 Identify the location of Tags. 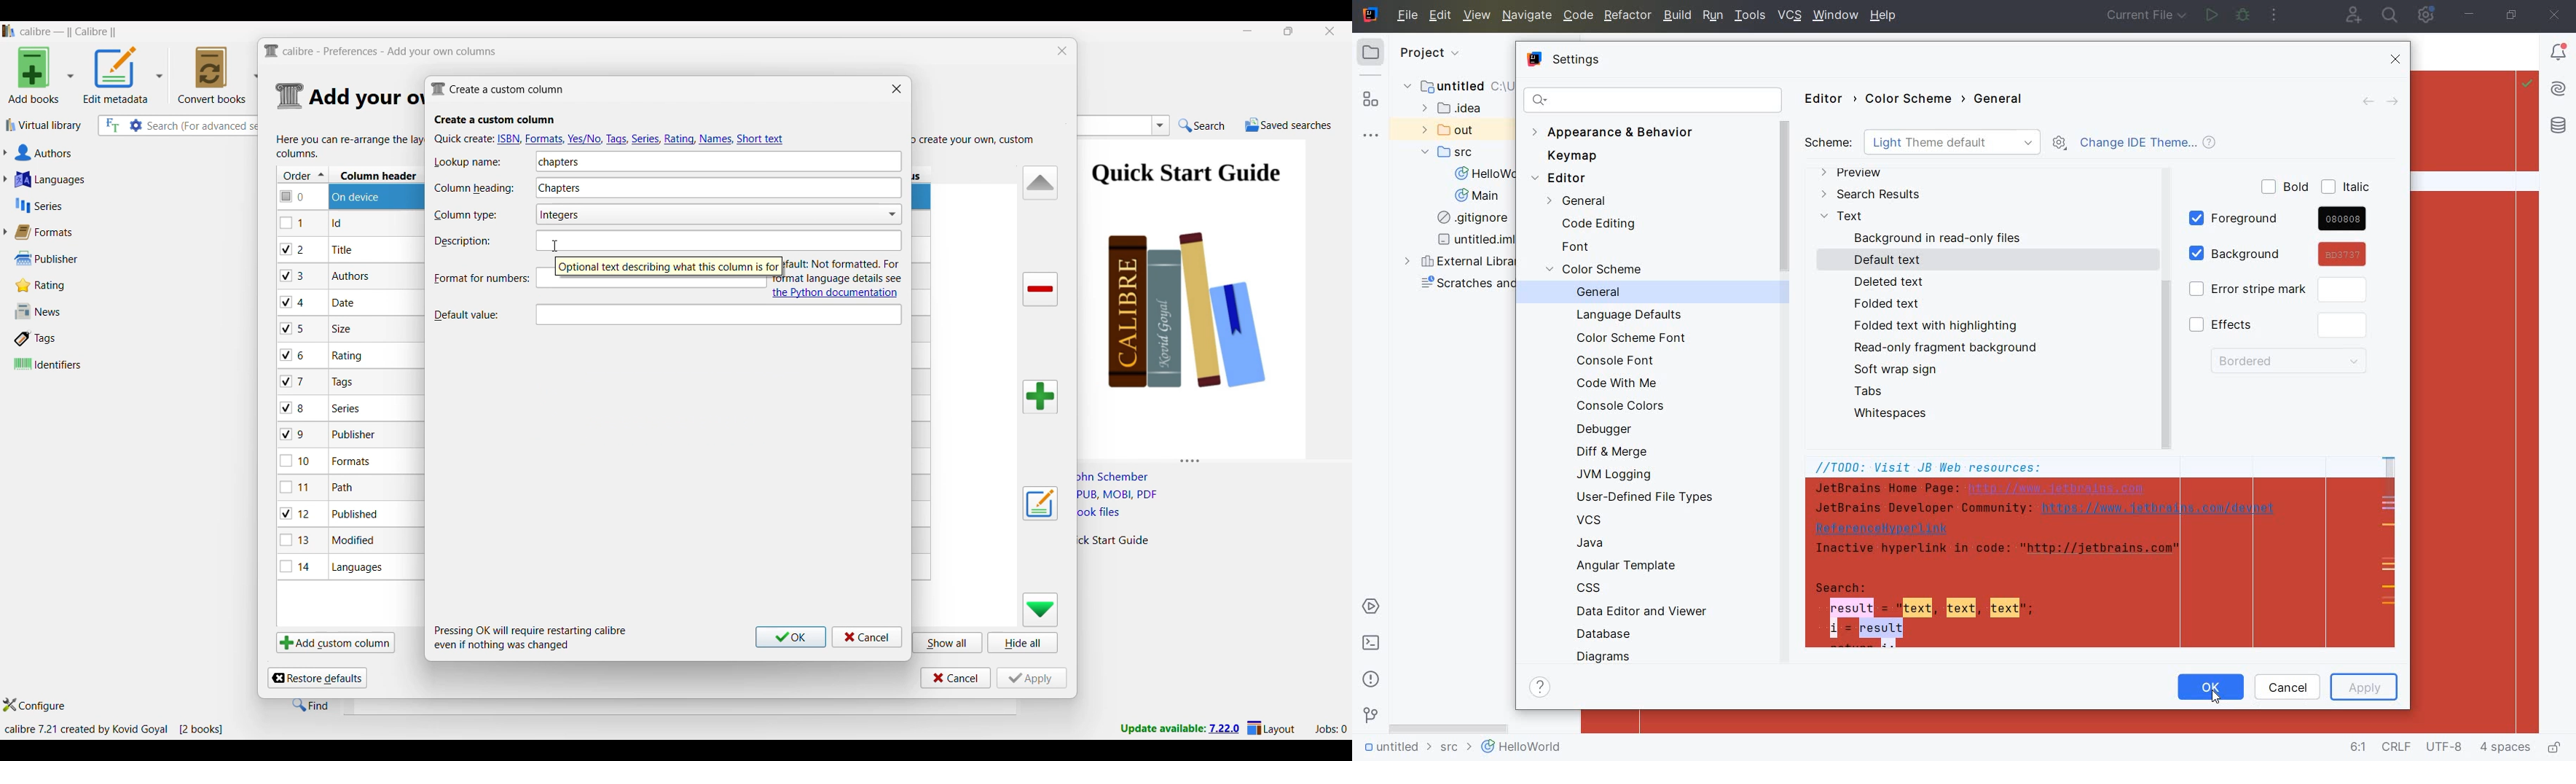
(65, 338).